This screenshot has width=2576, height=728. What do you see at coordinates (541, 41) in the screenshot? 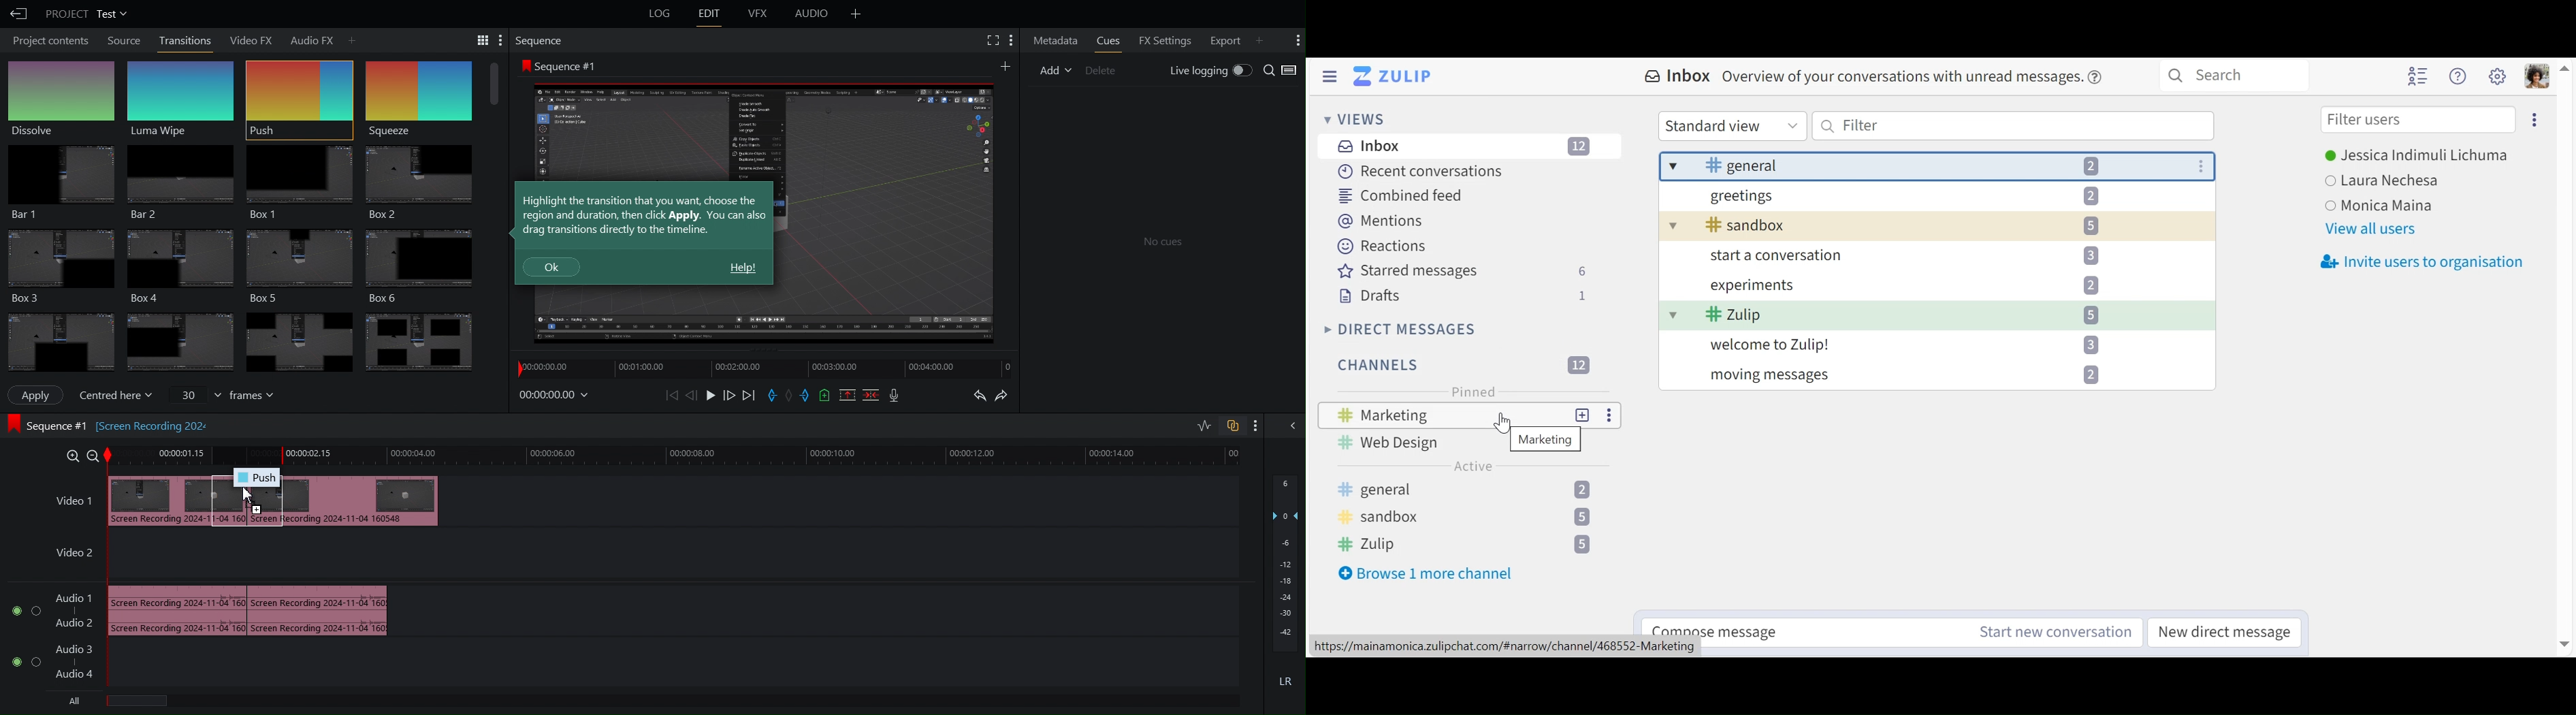
I see `Sequence` at bounding box center [541, 41].